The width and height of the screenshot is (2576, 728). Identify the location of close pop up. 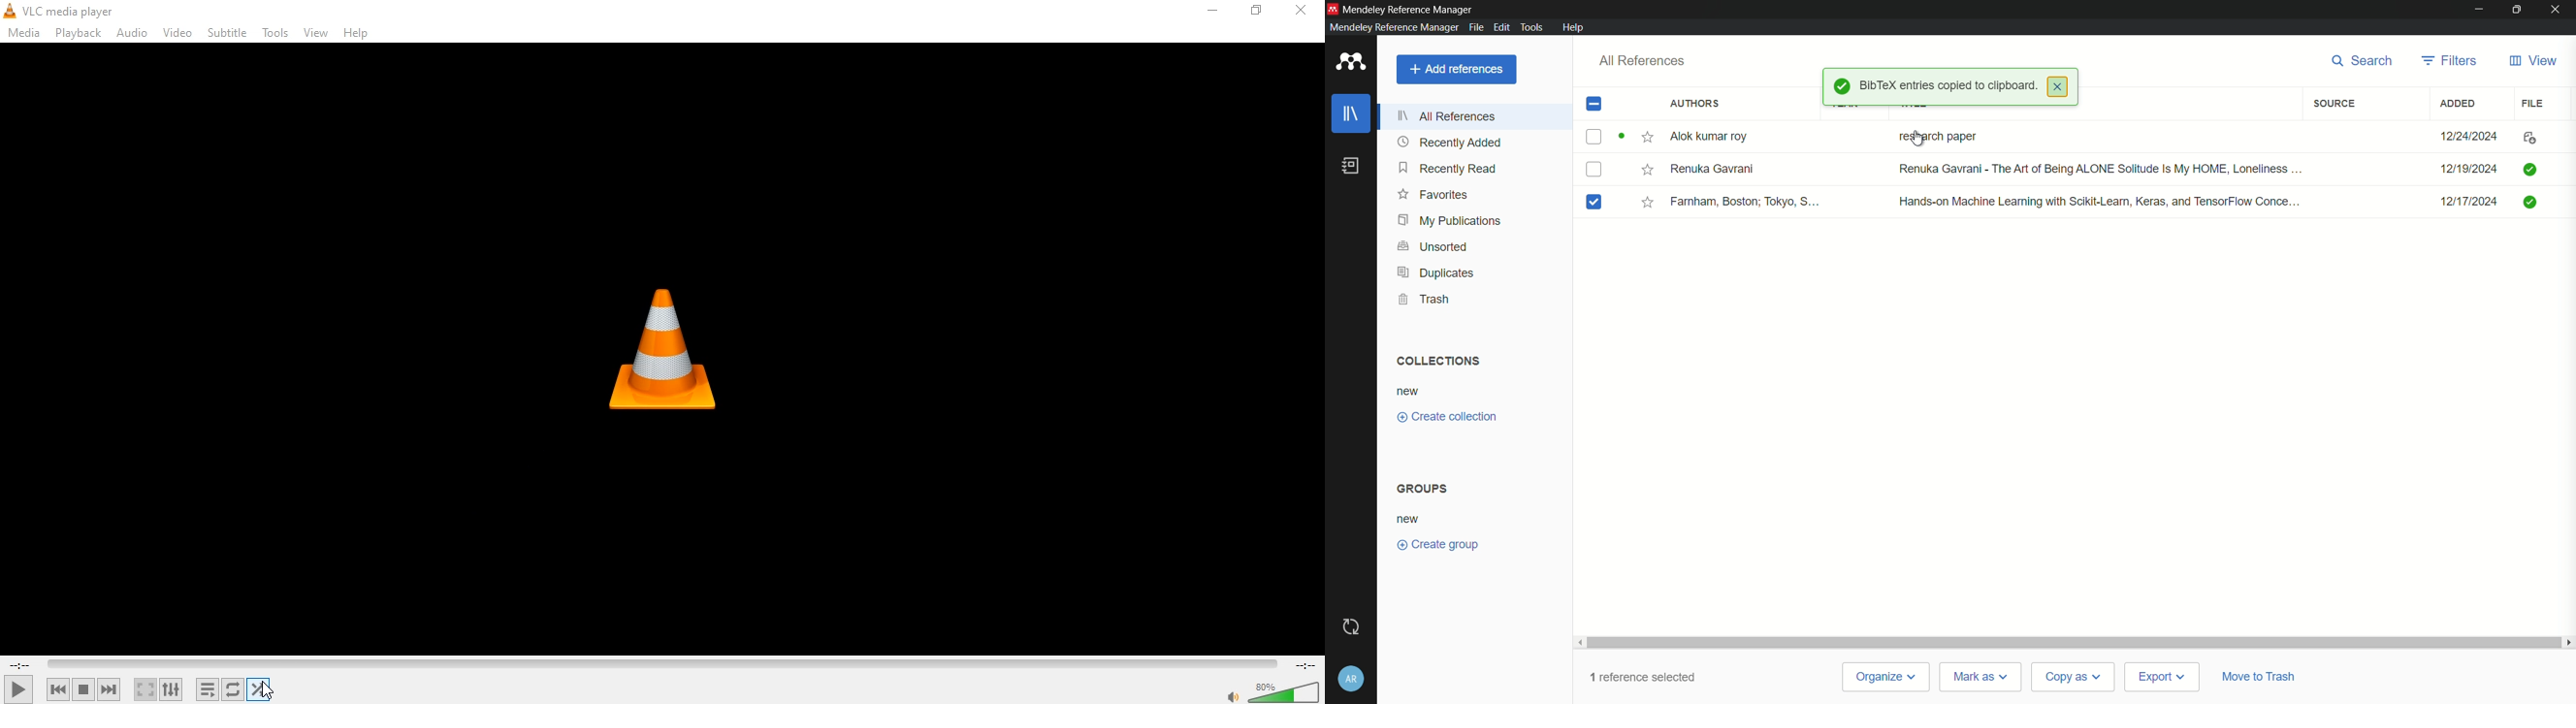
(2060, 86).